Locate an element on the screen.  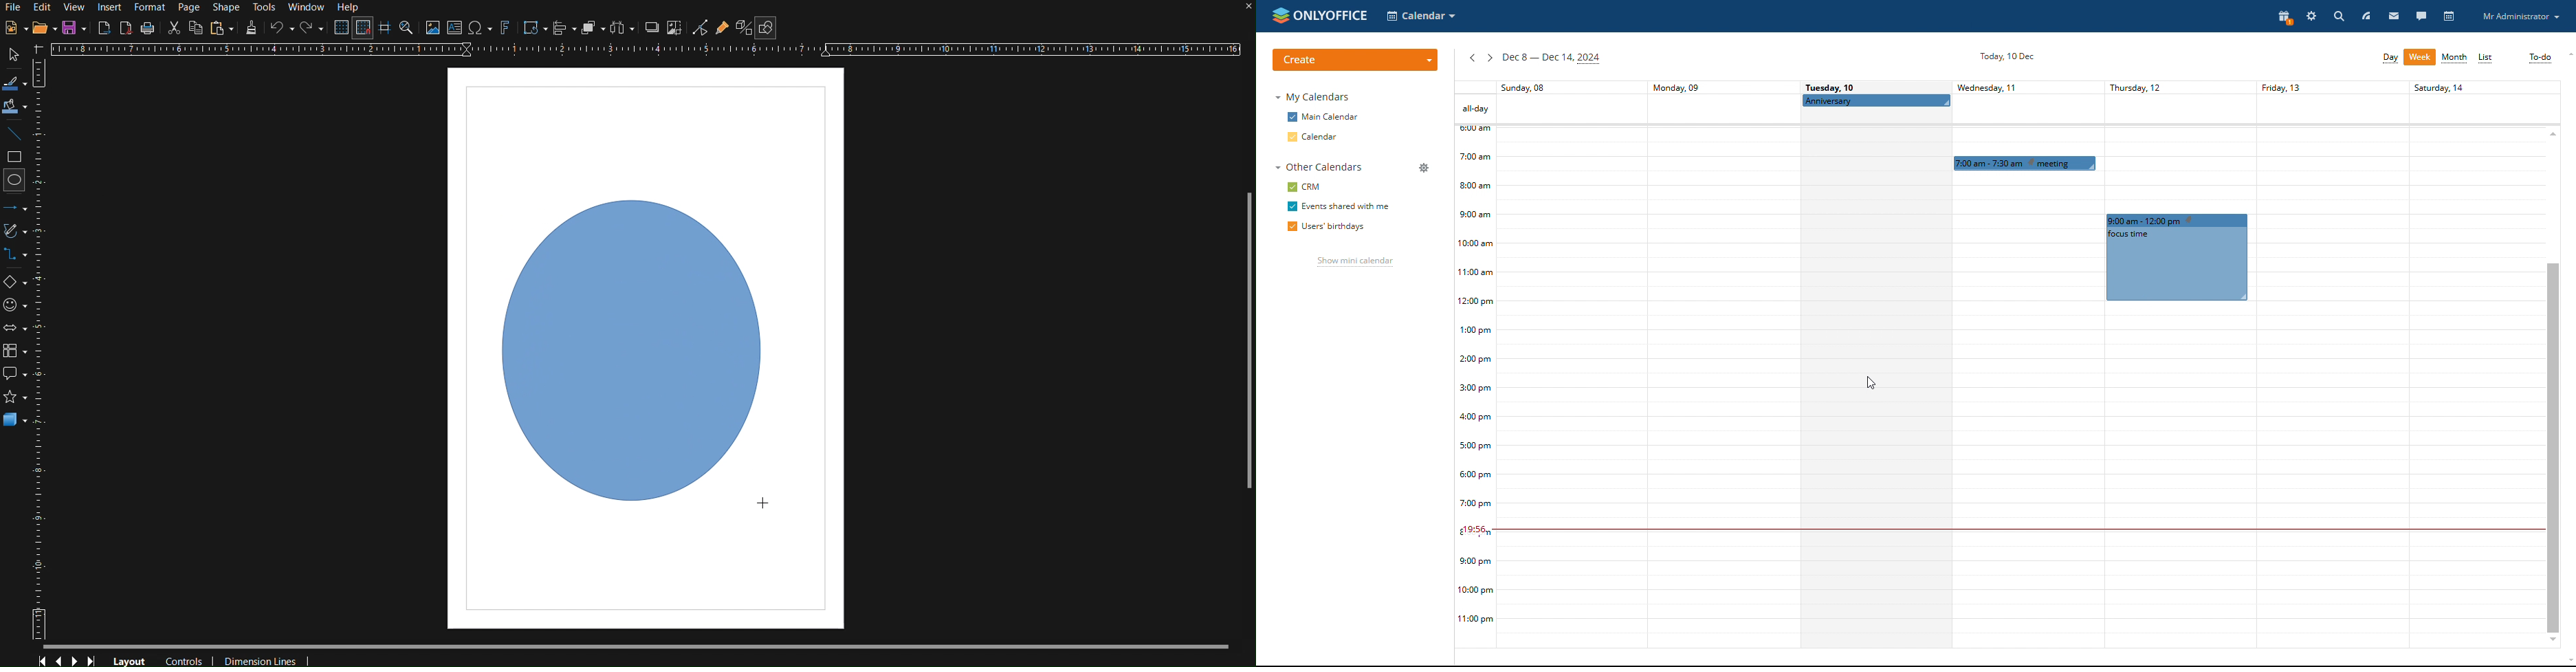
calendar is located at coordinates (2450, 17).